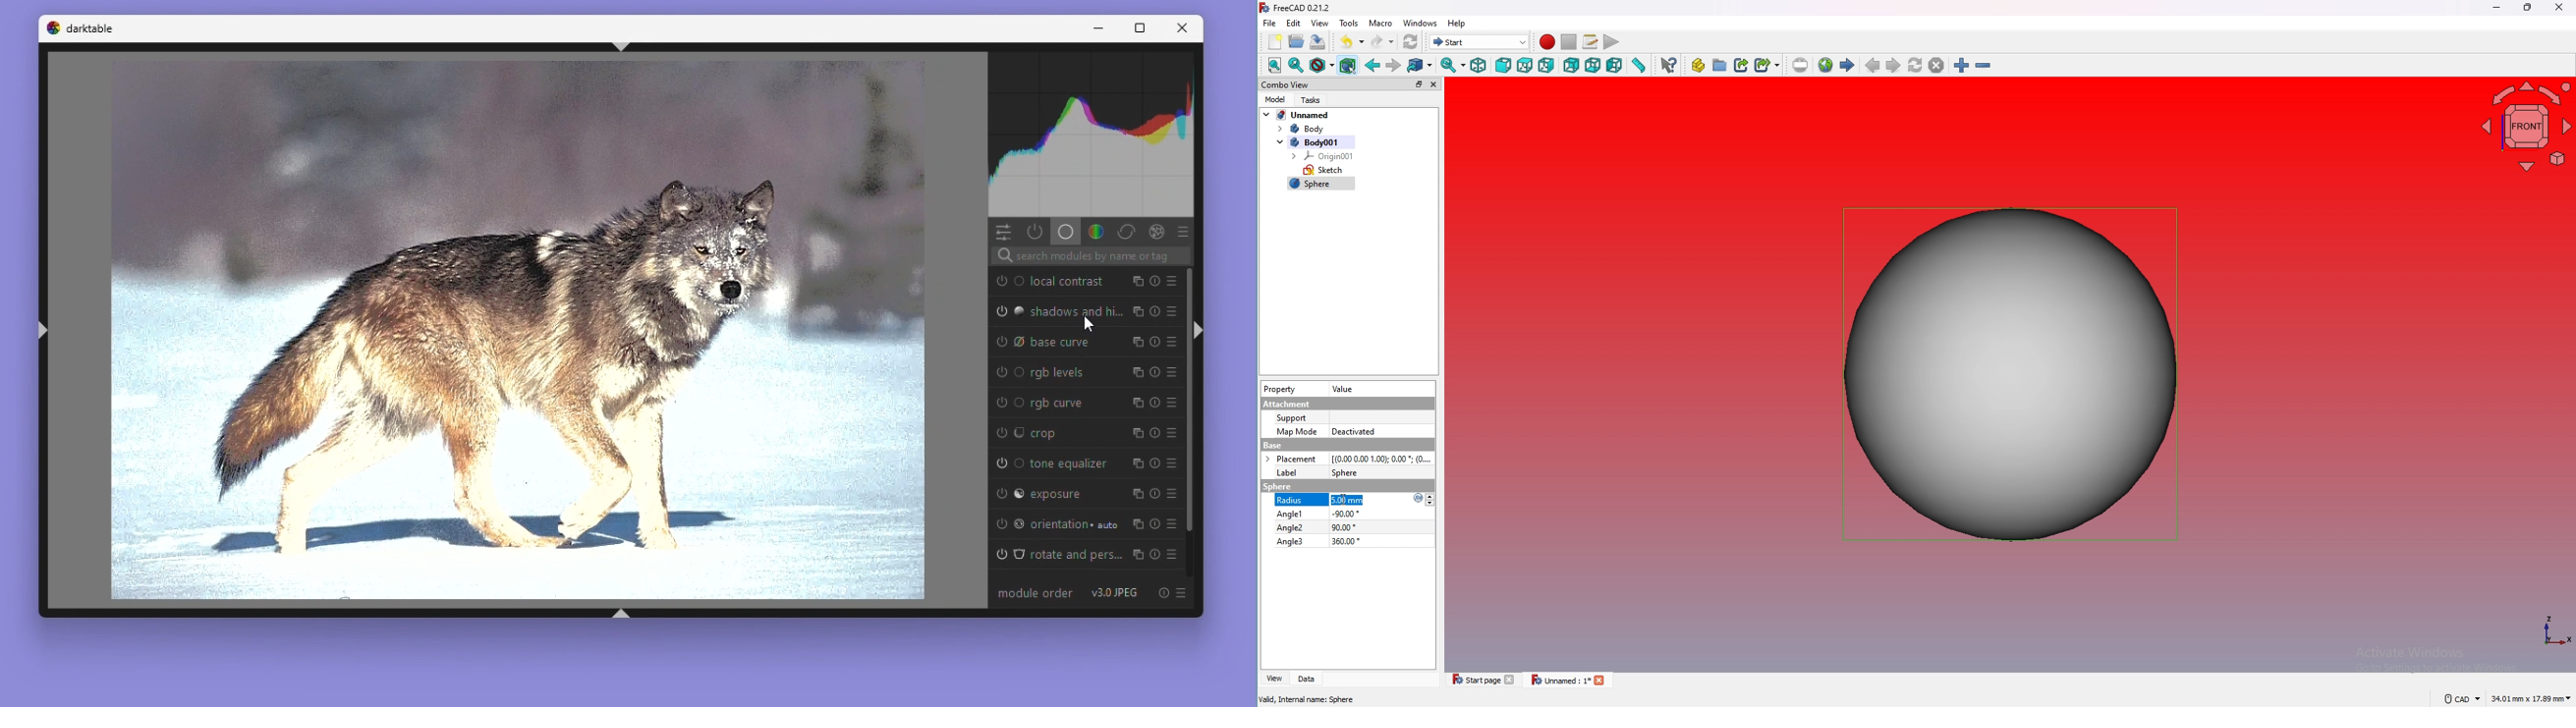 The width and height of the screenshot is (2576, 728). What do you see at coordinates (1144, 29) in the screenshot?
I see `Maximize` at bounding box center [1144, 29].